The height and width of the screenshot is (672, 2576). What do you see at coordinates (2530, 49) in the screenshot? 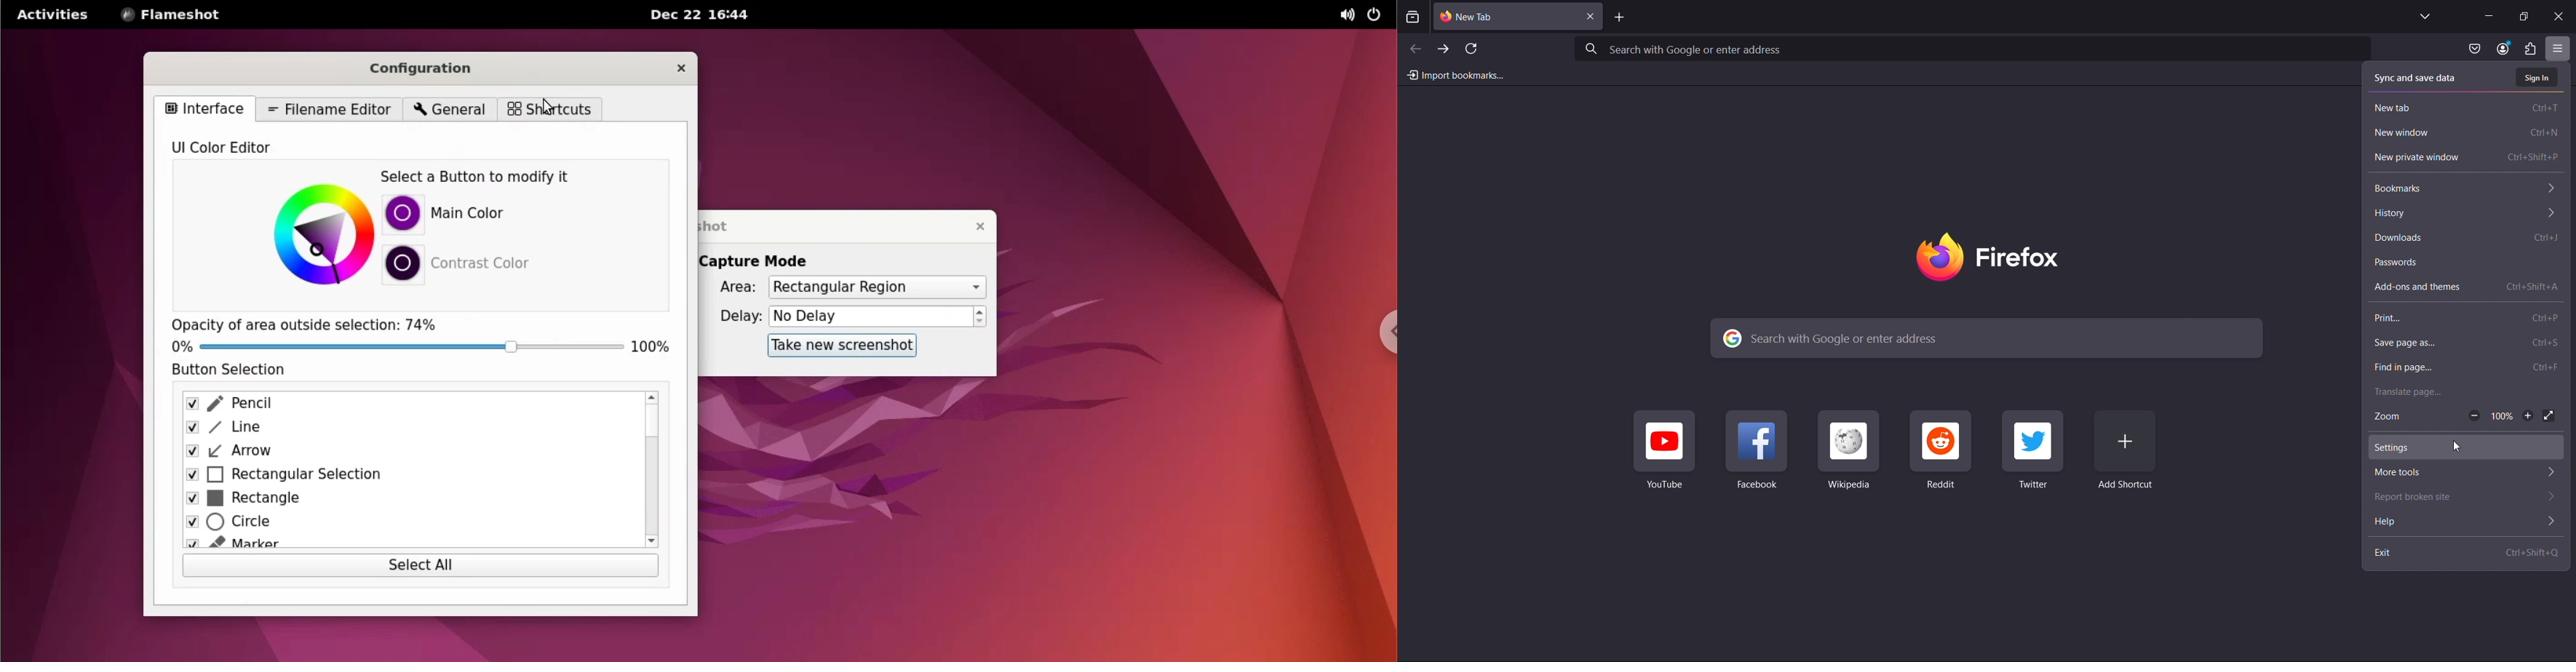
I see `Plugins` at bounding box center [2530, 49].